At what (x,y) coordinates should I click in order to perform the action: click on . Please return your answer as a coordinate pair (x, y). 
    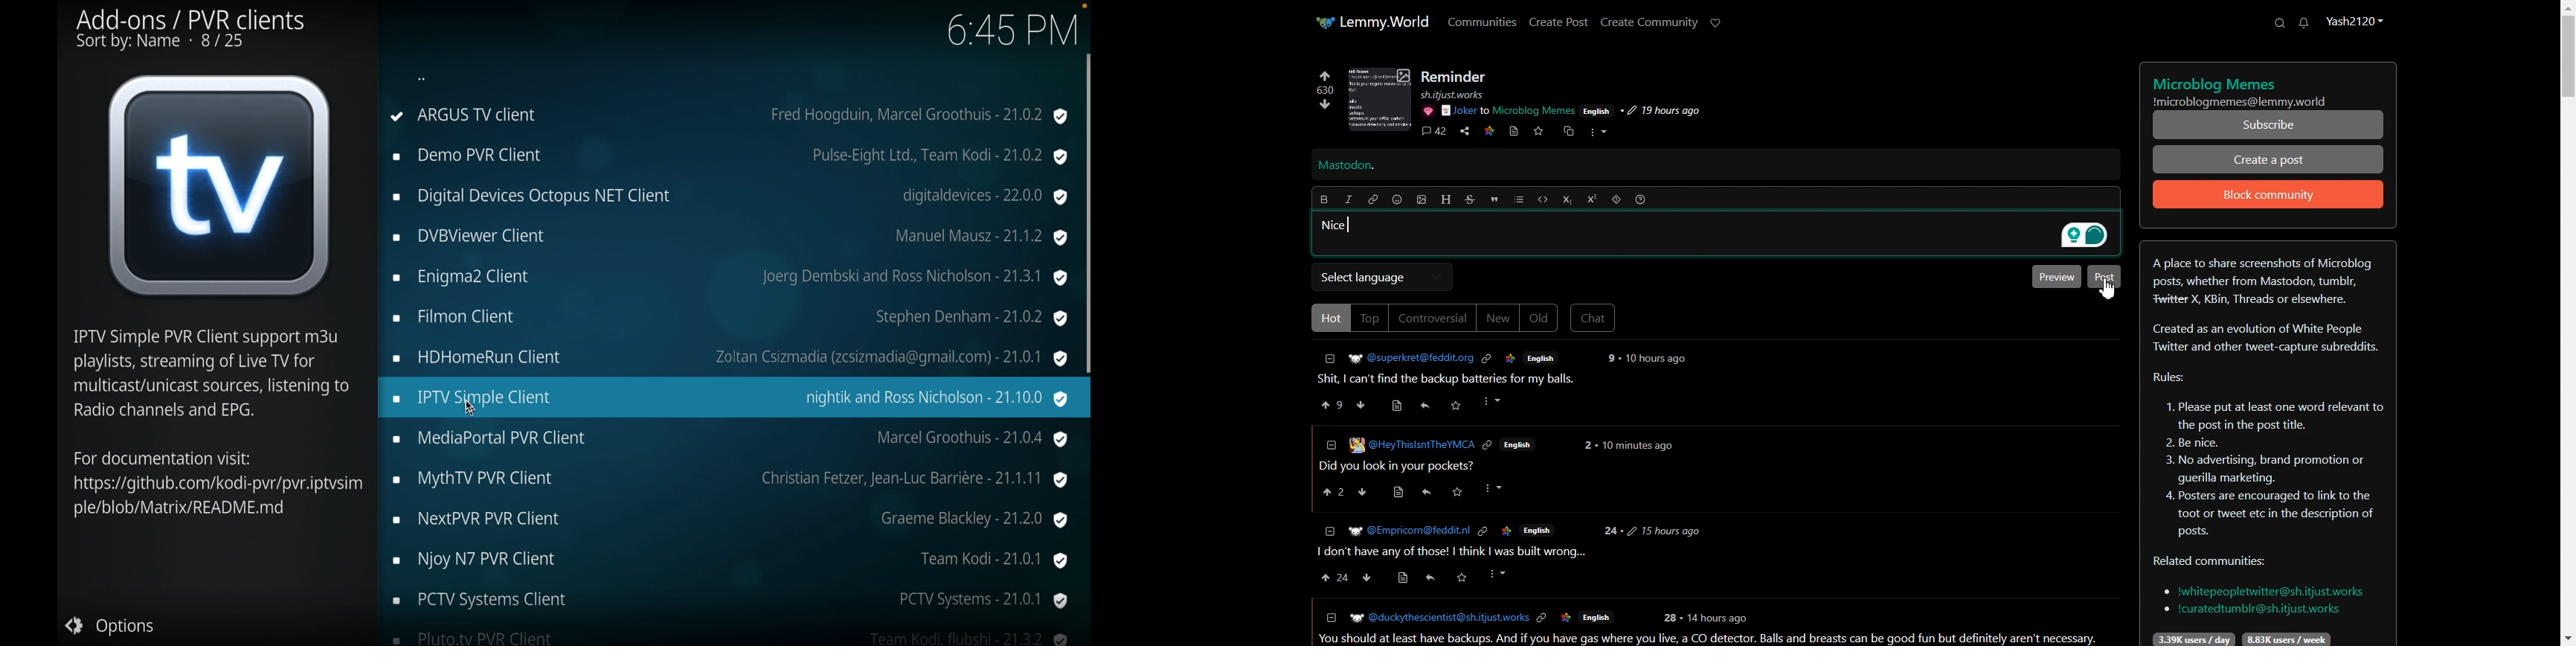
    Looking at the image, I should click on (1497, 488).